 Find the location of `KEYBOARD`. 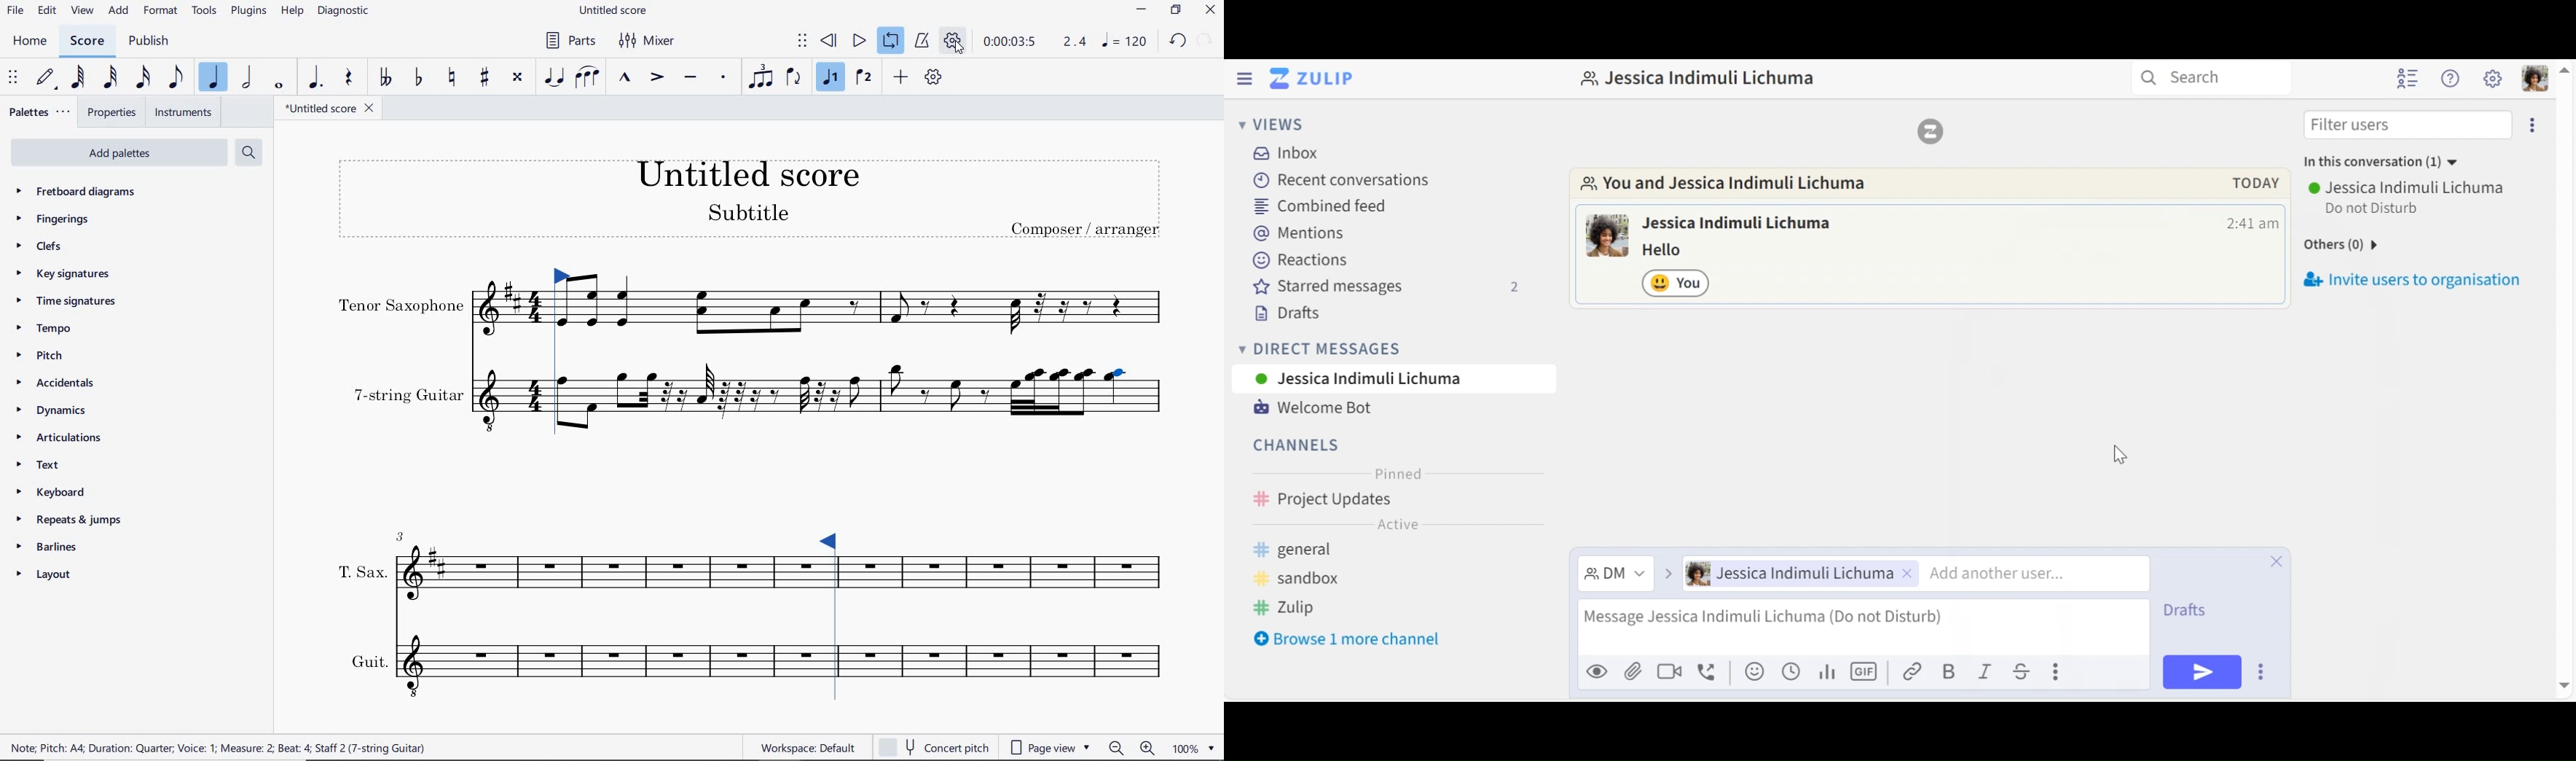

KEYBOARD is located at coordinates (49, 491).